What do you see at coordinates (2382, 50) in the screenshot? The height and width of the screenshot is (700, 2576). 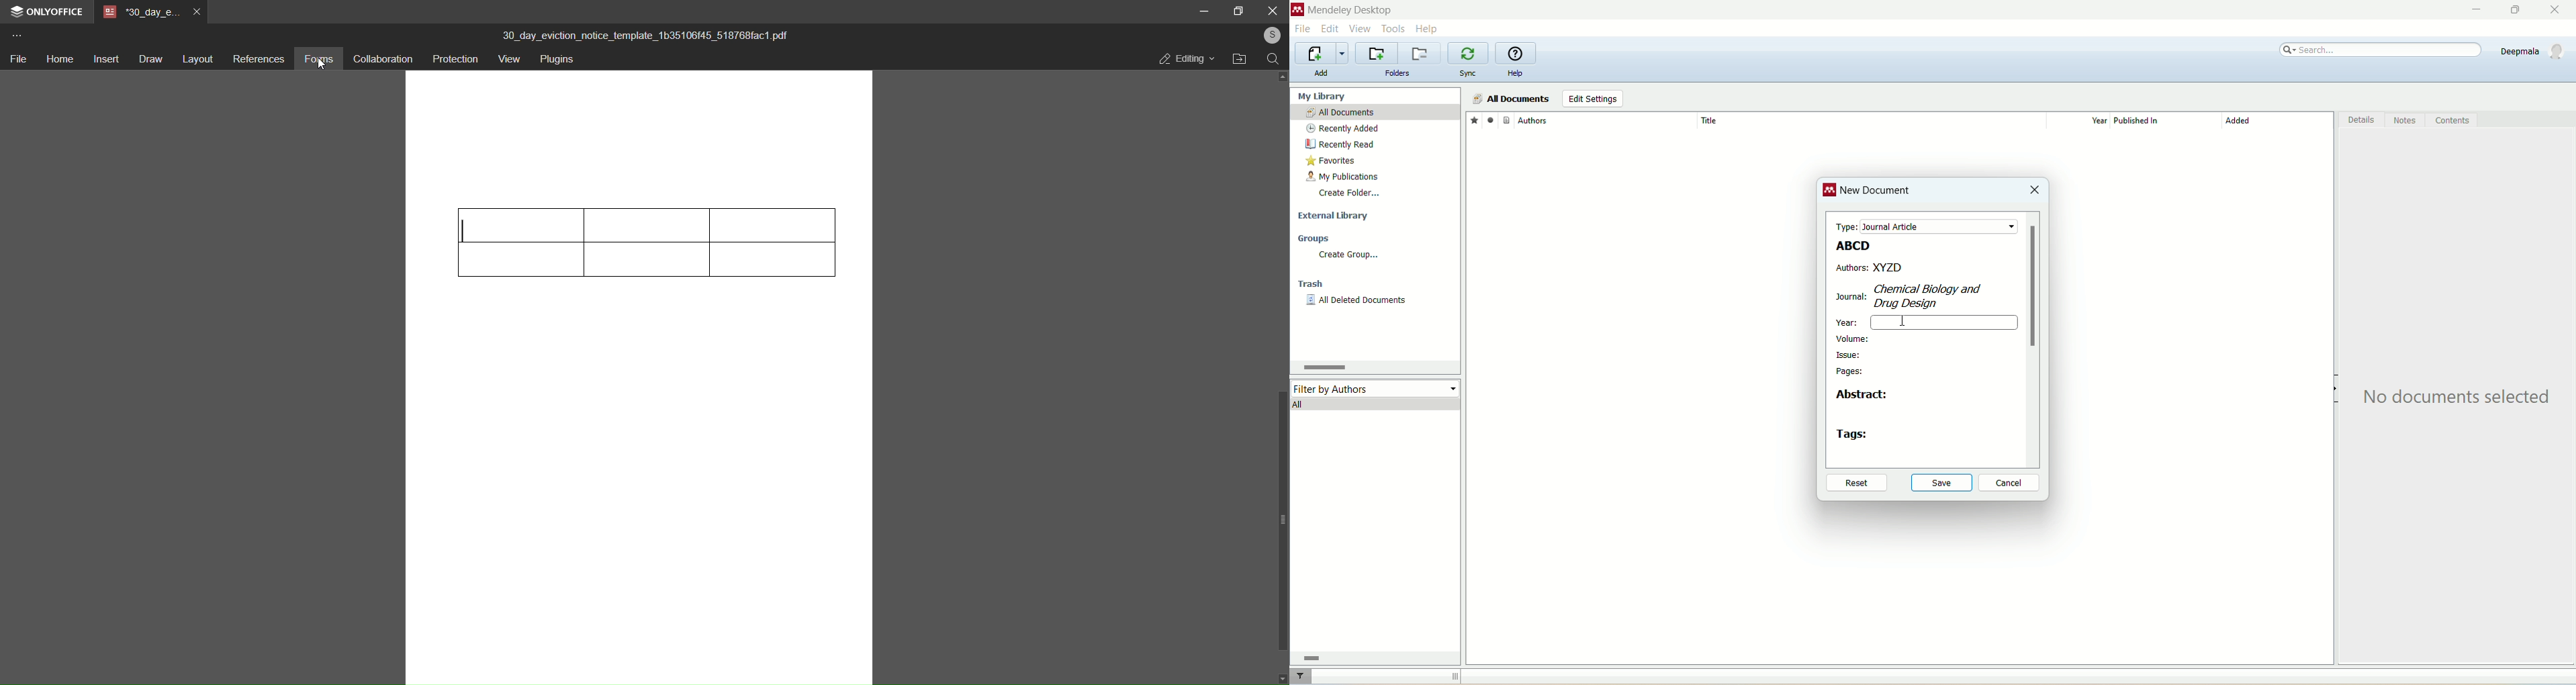 I see `search` at bounding box center [2382, 50].